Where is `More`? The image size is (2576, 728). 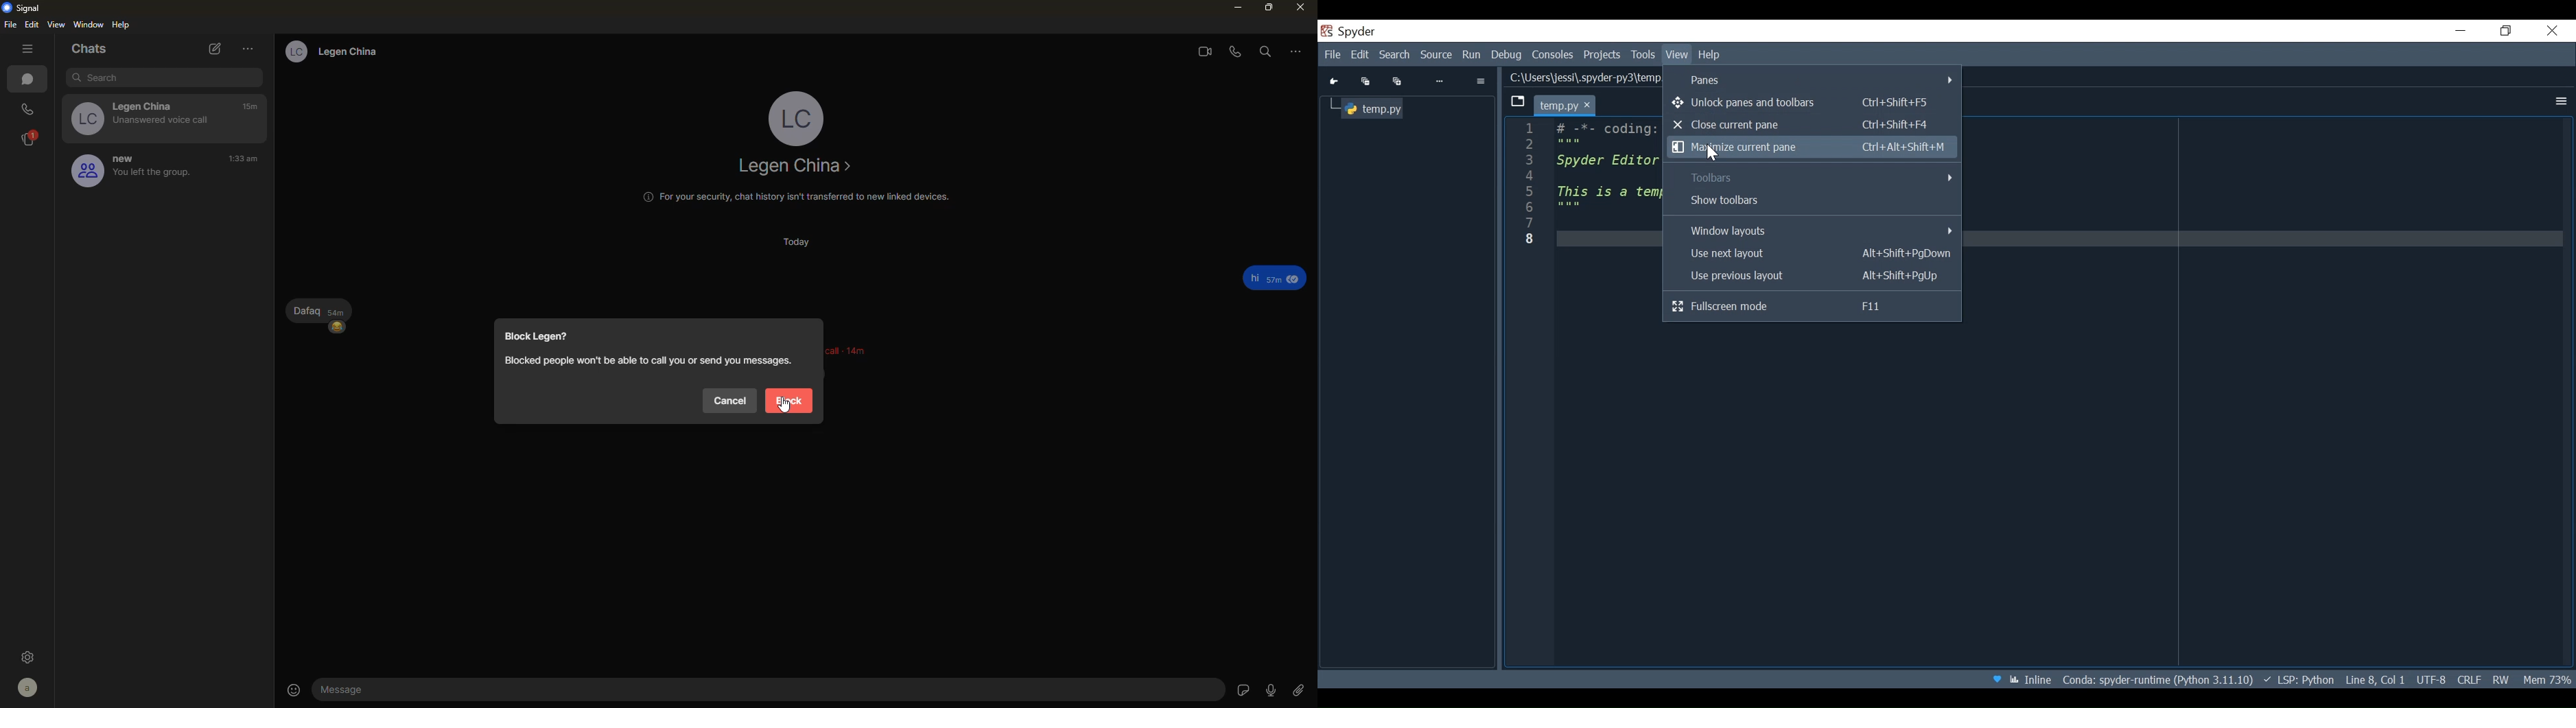
More is located at coordinates (1440, 81).